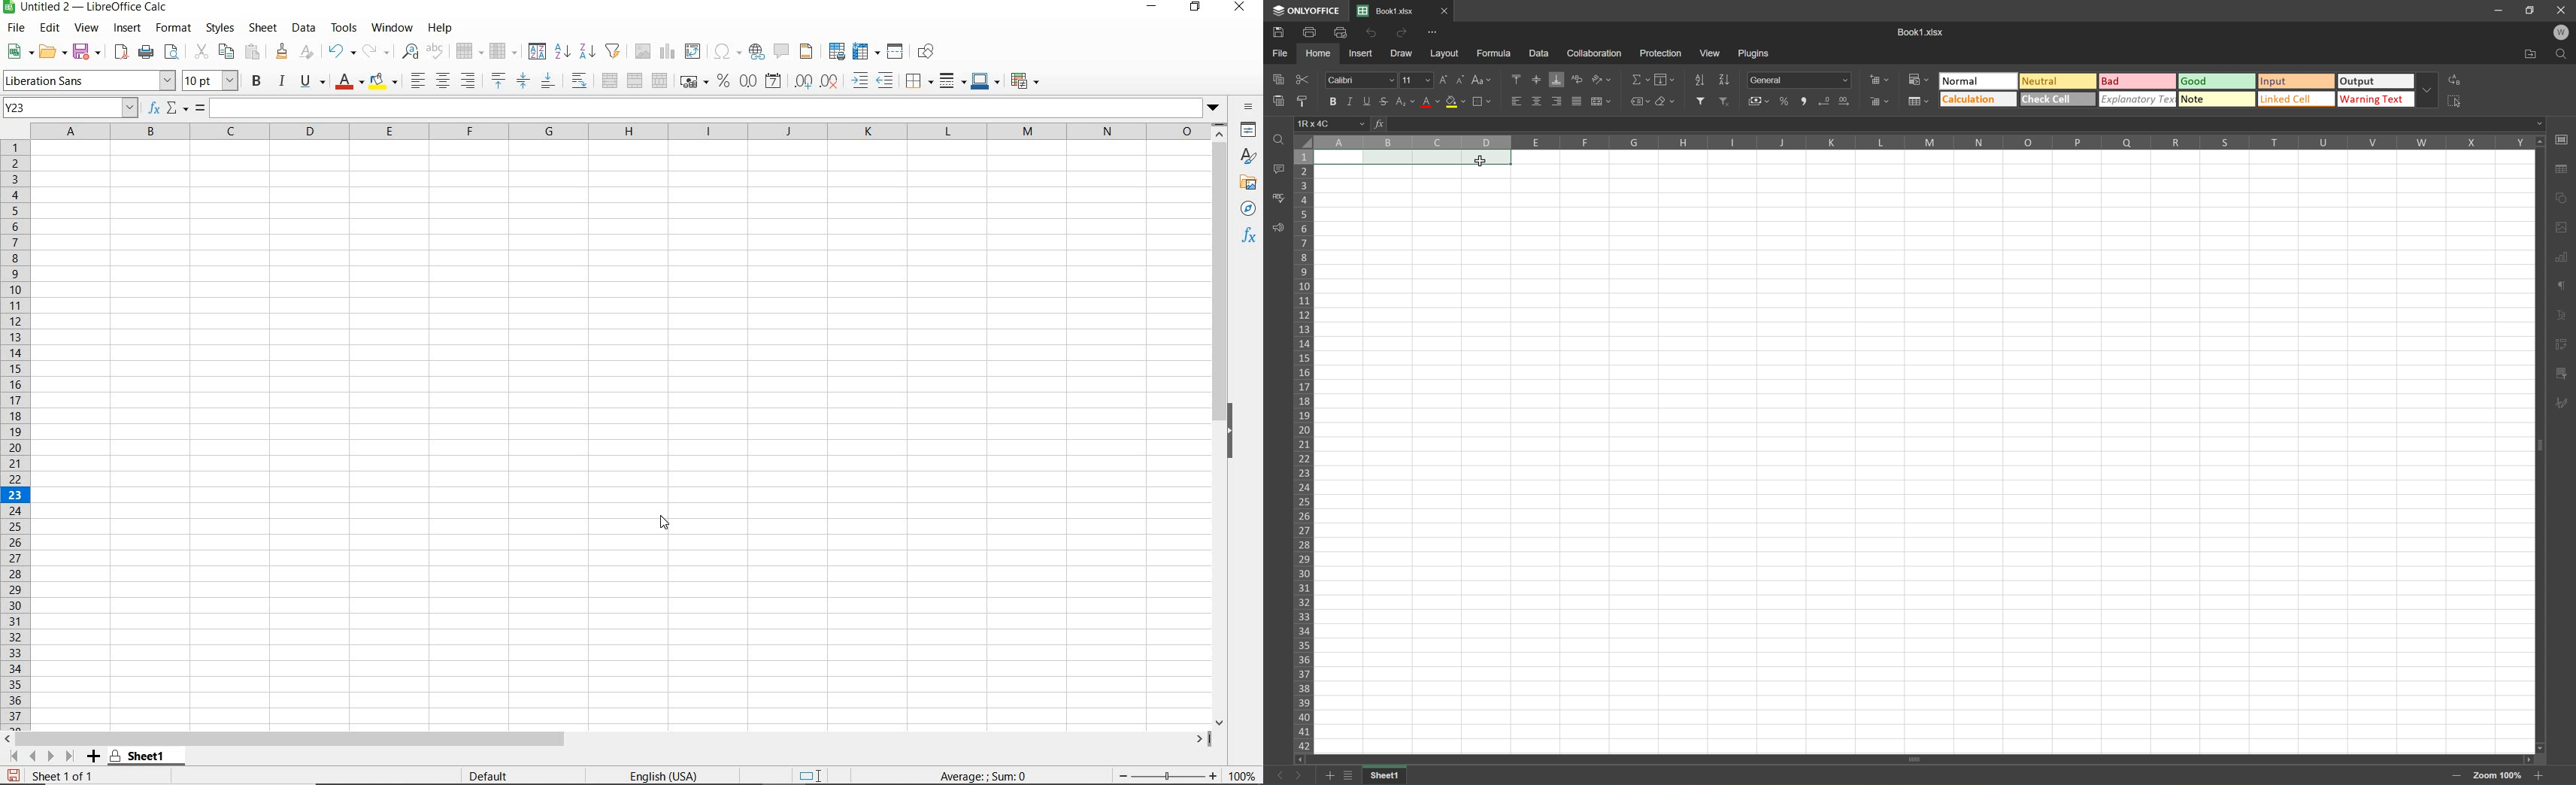  I want to click on ZOOM FACTOR, so click(1243, 777).